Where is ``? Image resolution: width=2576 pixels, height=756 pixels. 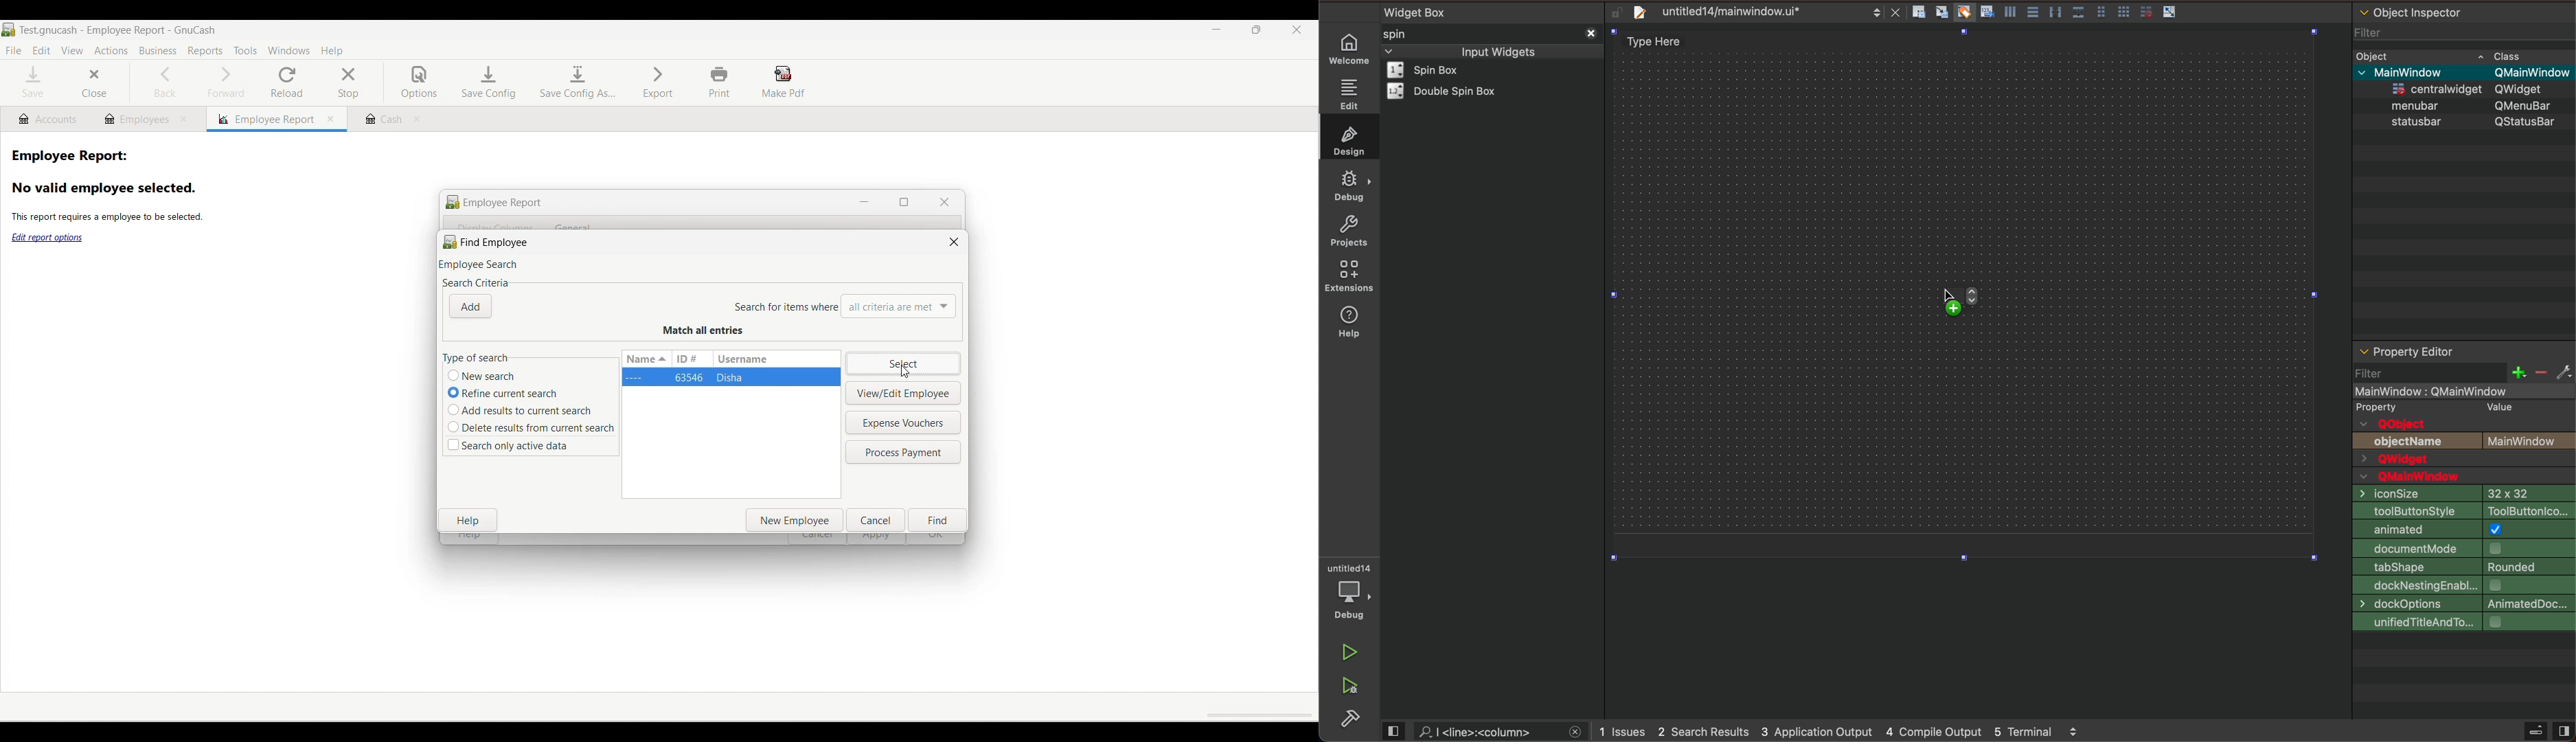
 is located at coordinates (2532, 73).